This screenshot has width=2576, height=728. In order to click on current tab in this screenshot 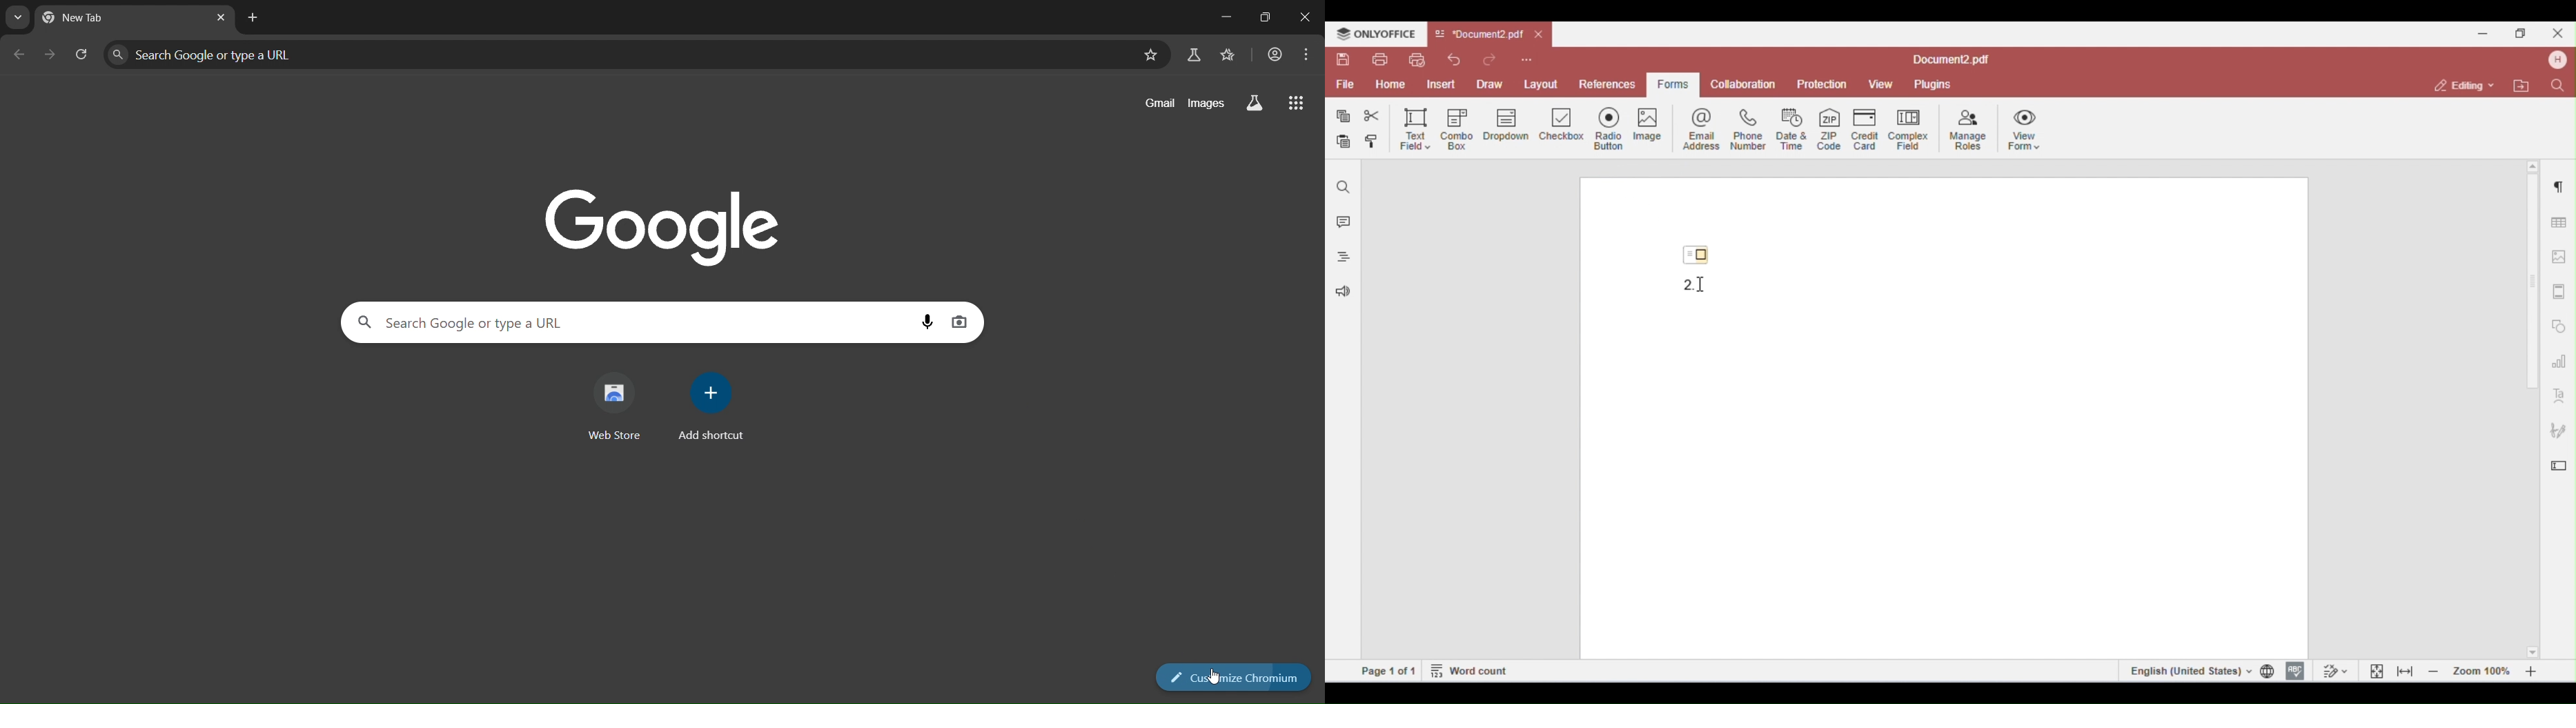, I will do `click(99, 19)`.